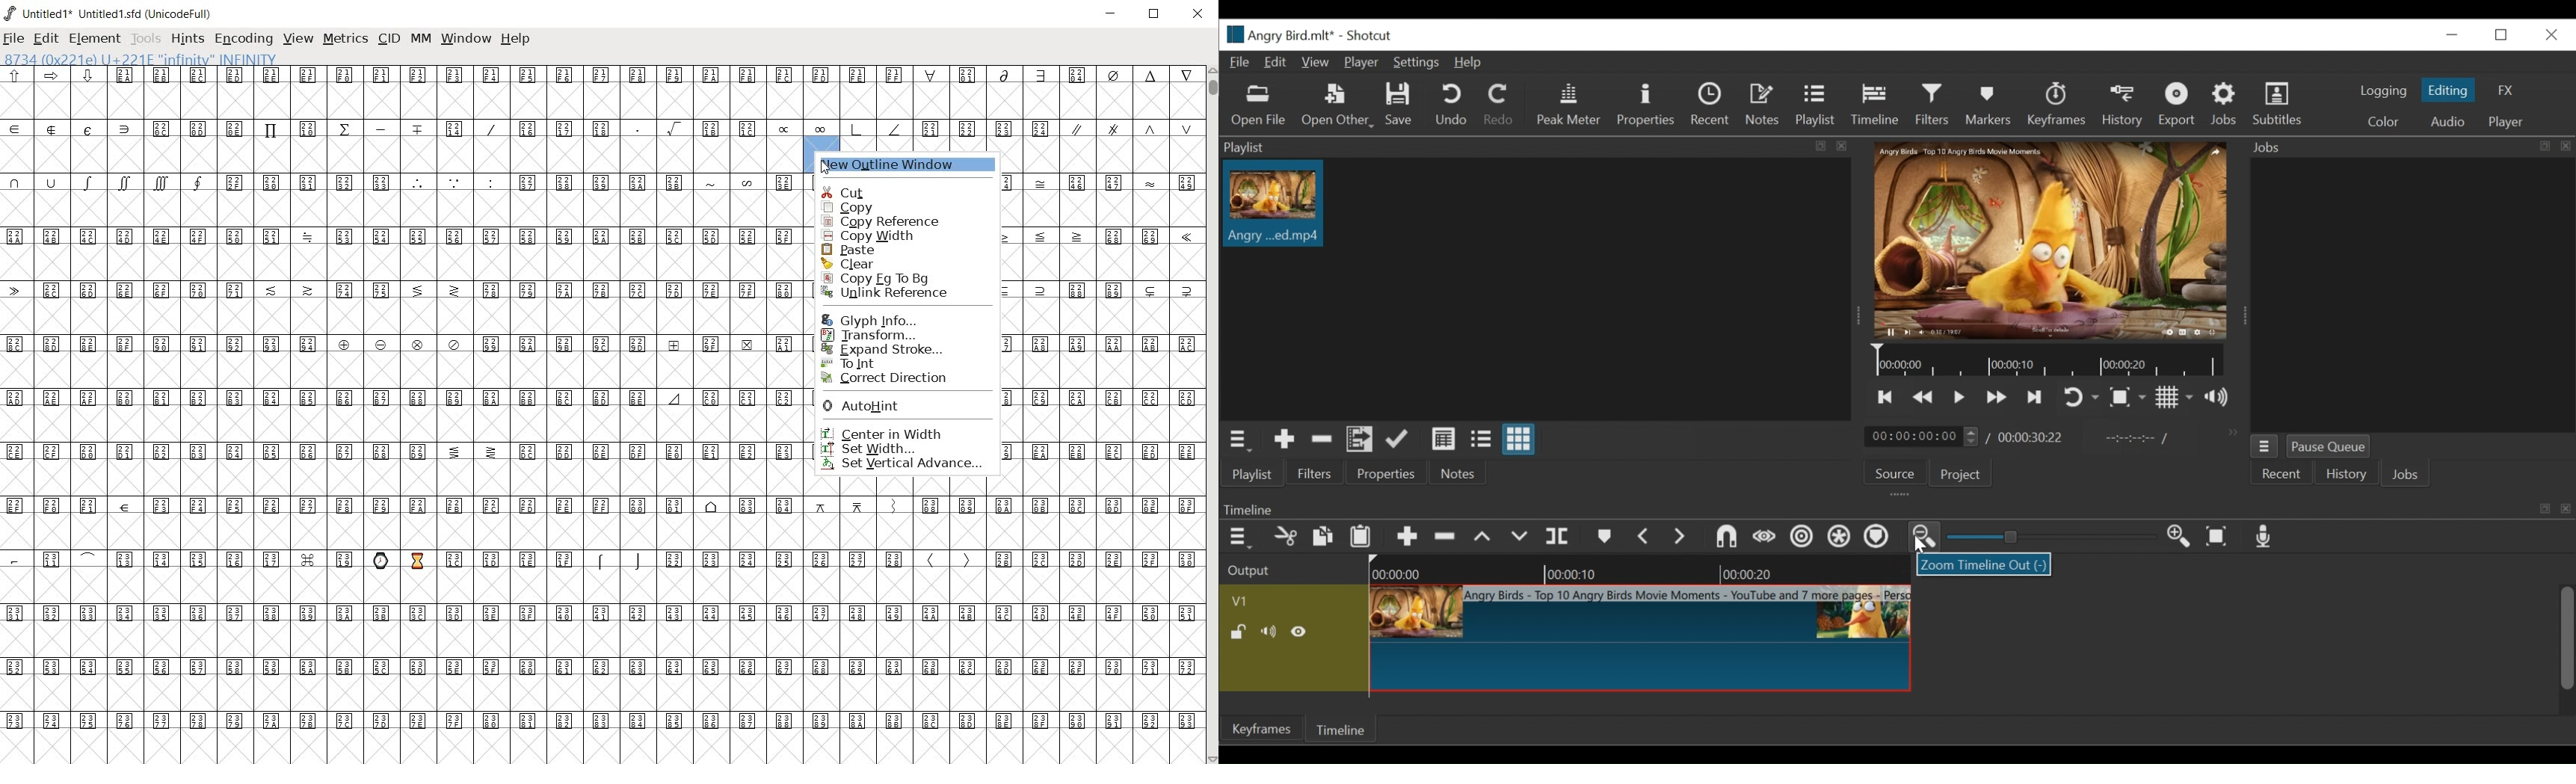 The width and height of the screenshot is (2576, 784). Describe the element at coordinates (1300, 632) in the screenshot. I see `Hide` at that location.